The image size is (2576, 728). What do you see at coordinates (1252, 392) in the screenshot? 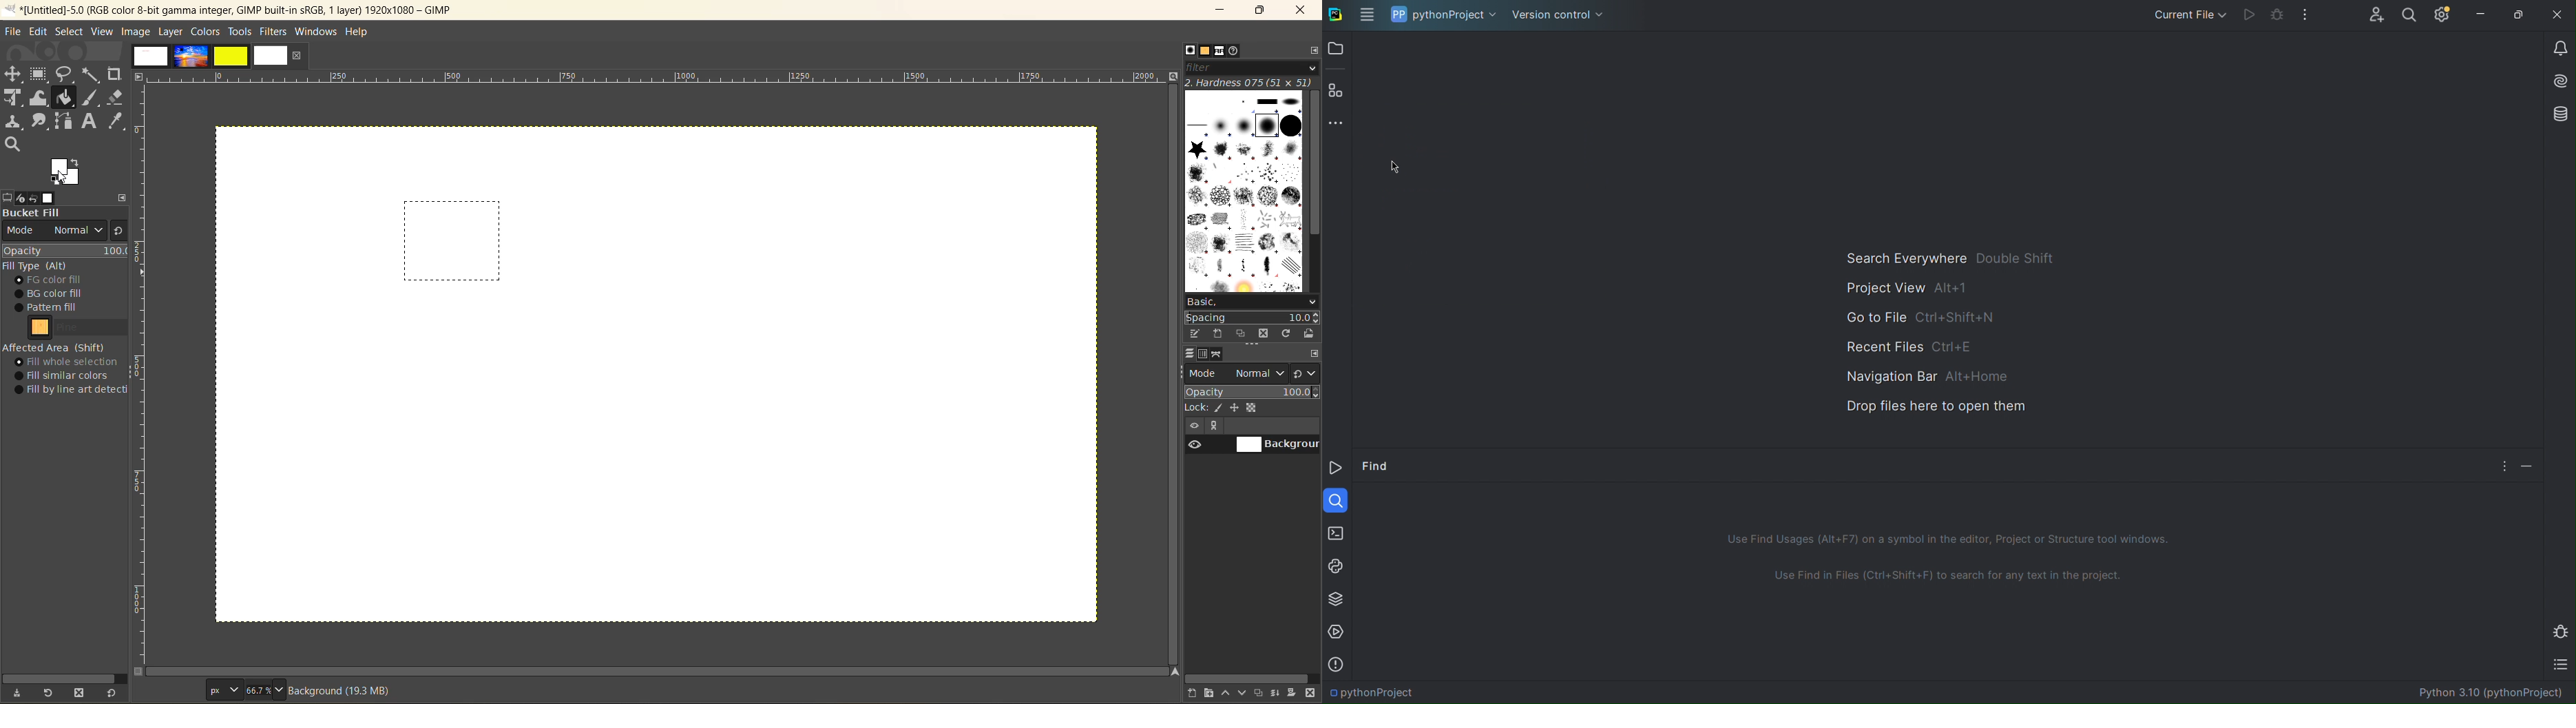
I see `opacity` at bounding box center [1252, 392].